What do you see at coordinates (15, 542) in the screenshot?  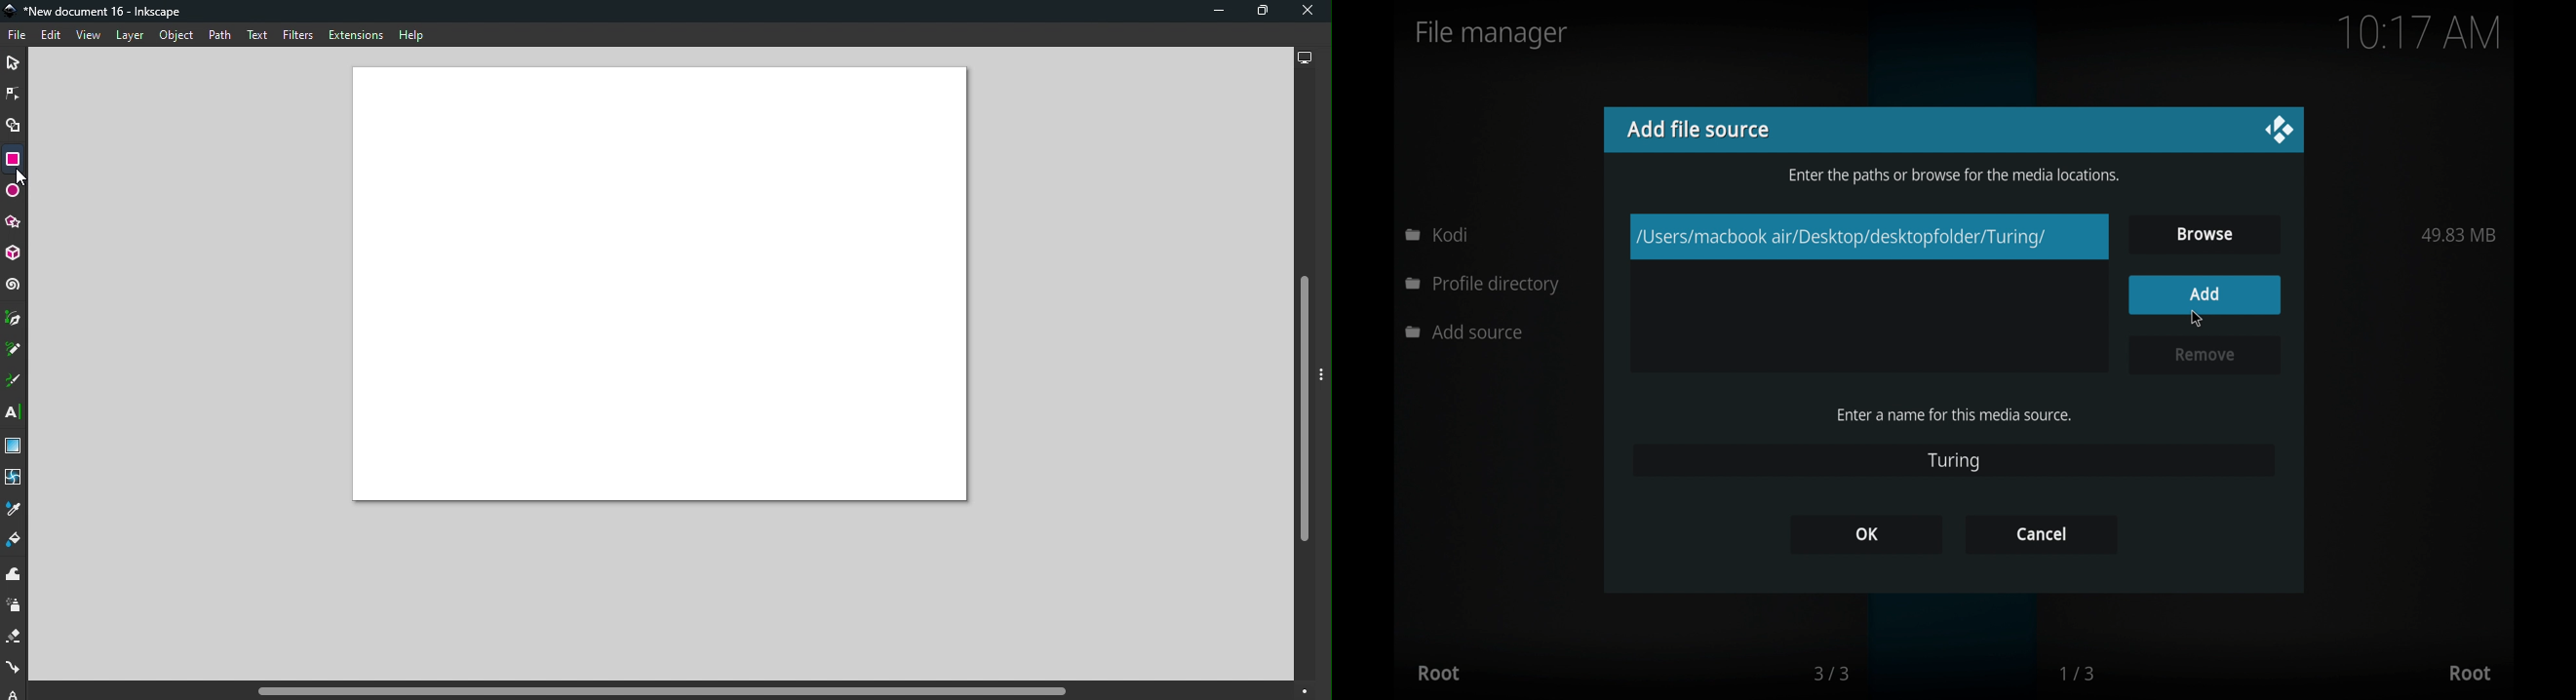 I see `Paint bucket tool` at bounding box center [15, 542].